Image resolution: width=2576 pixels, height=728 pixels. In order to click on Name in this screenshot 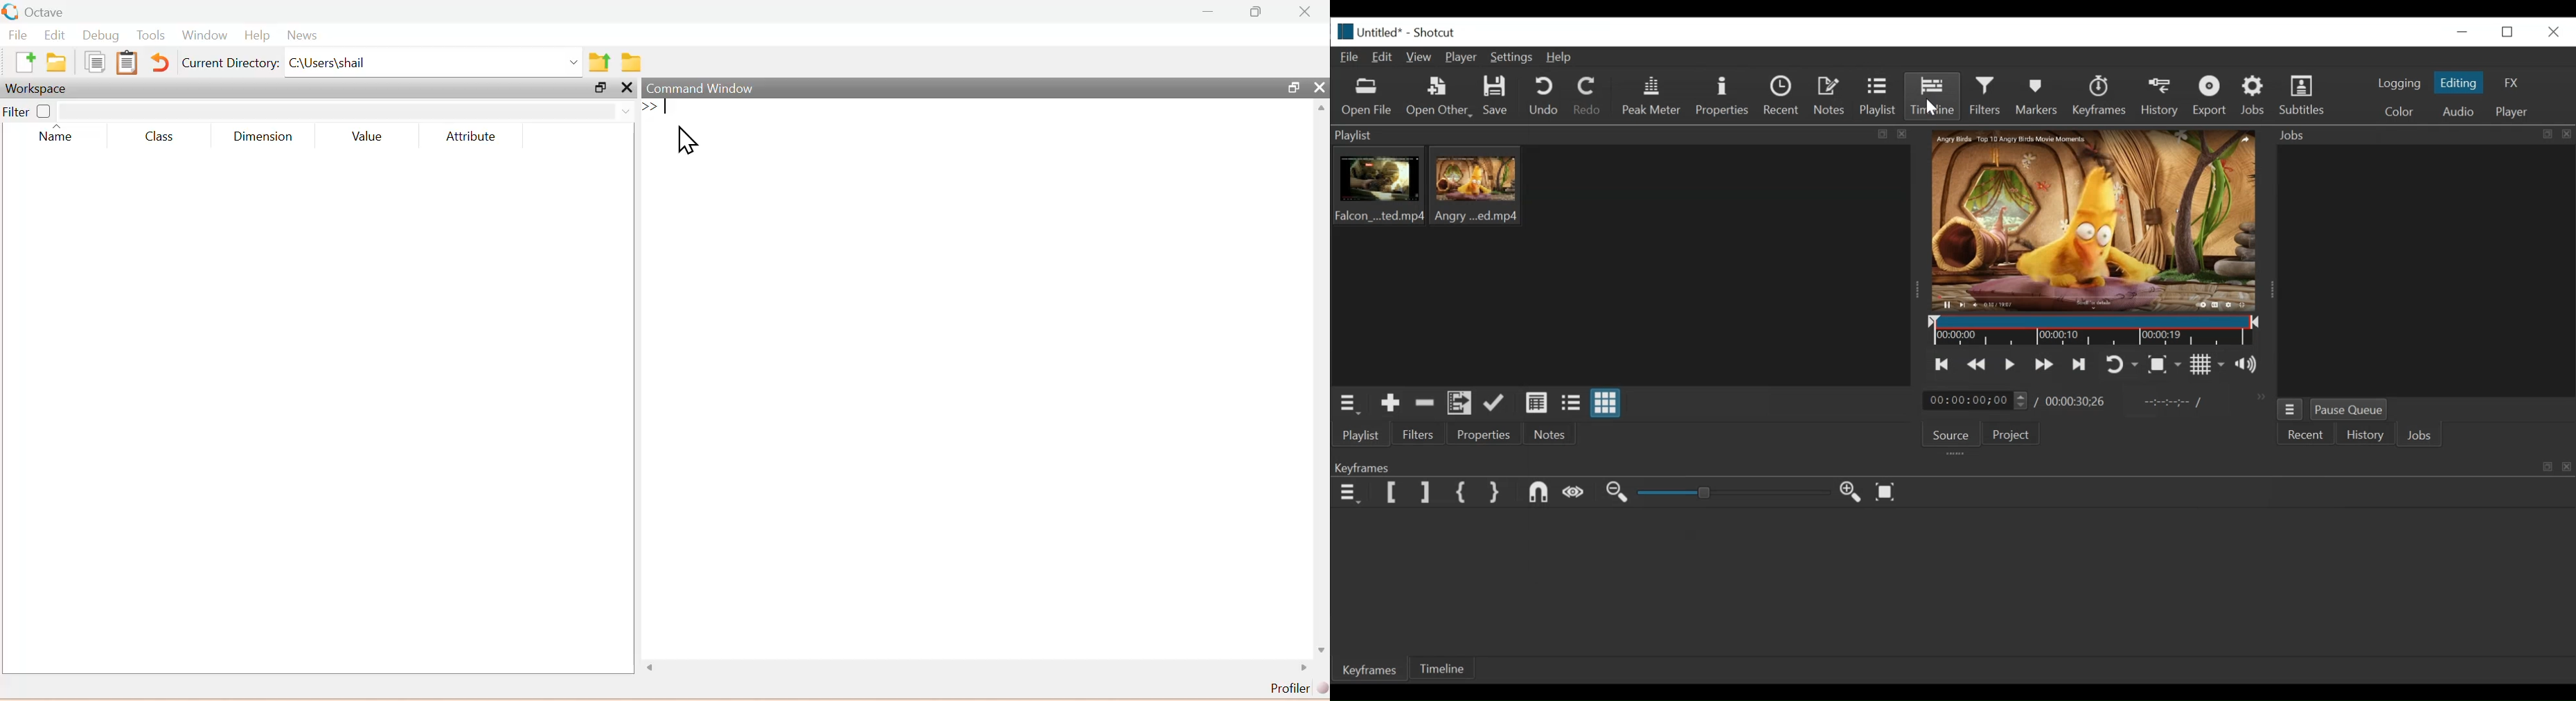, I will do `click(57, 136)`.